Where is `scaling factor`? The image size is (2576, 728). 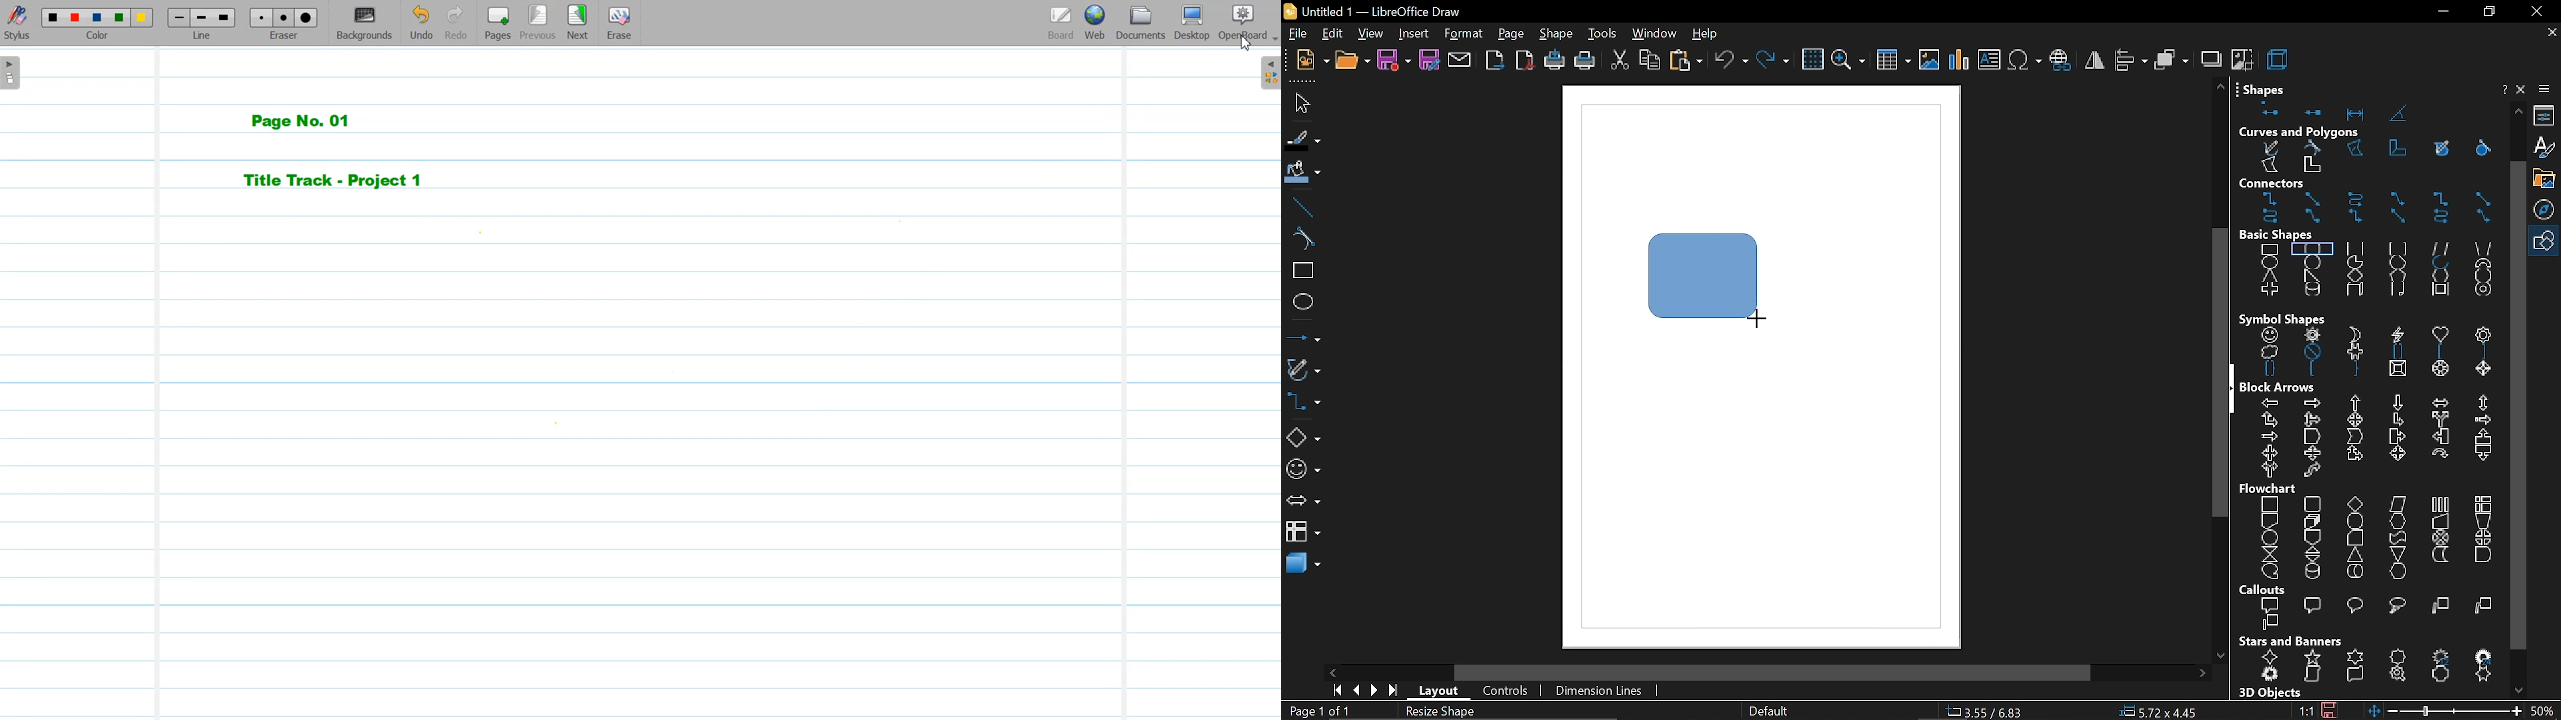
scaling factor is located at coordinates (2306, 711).